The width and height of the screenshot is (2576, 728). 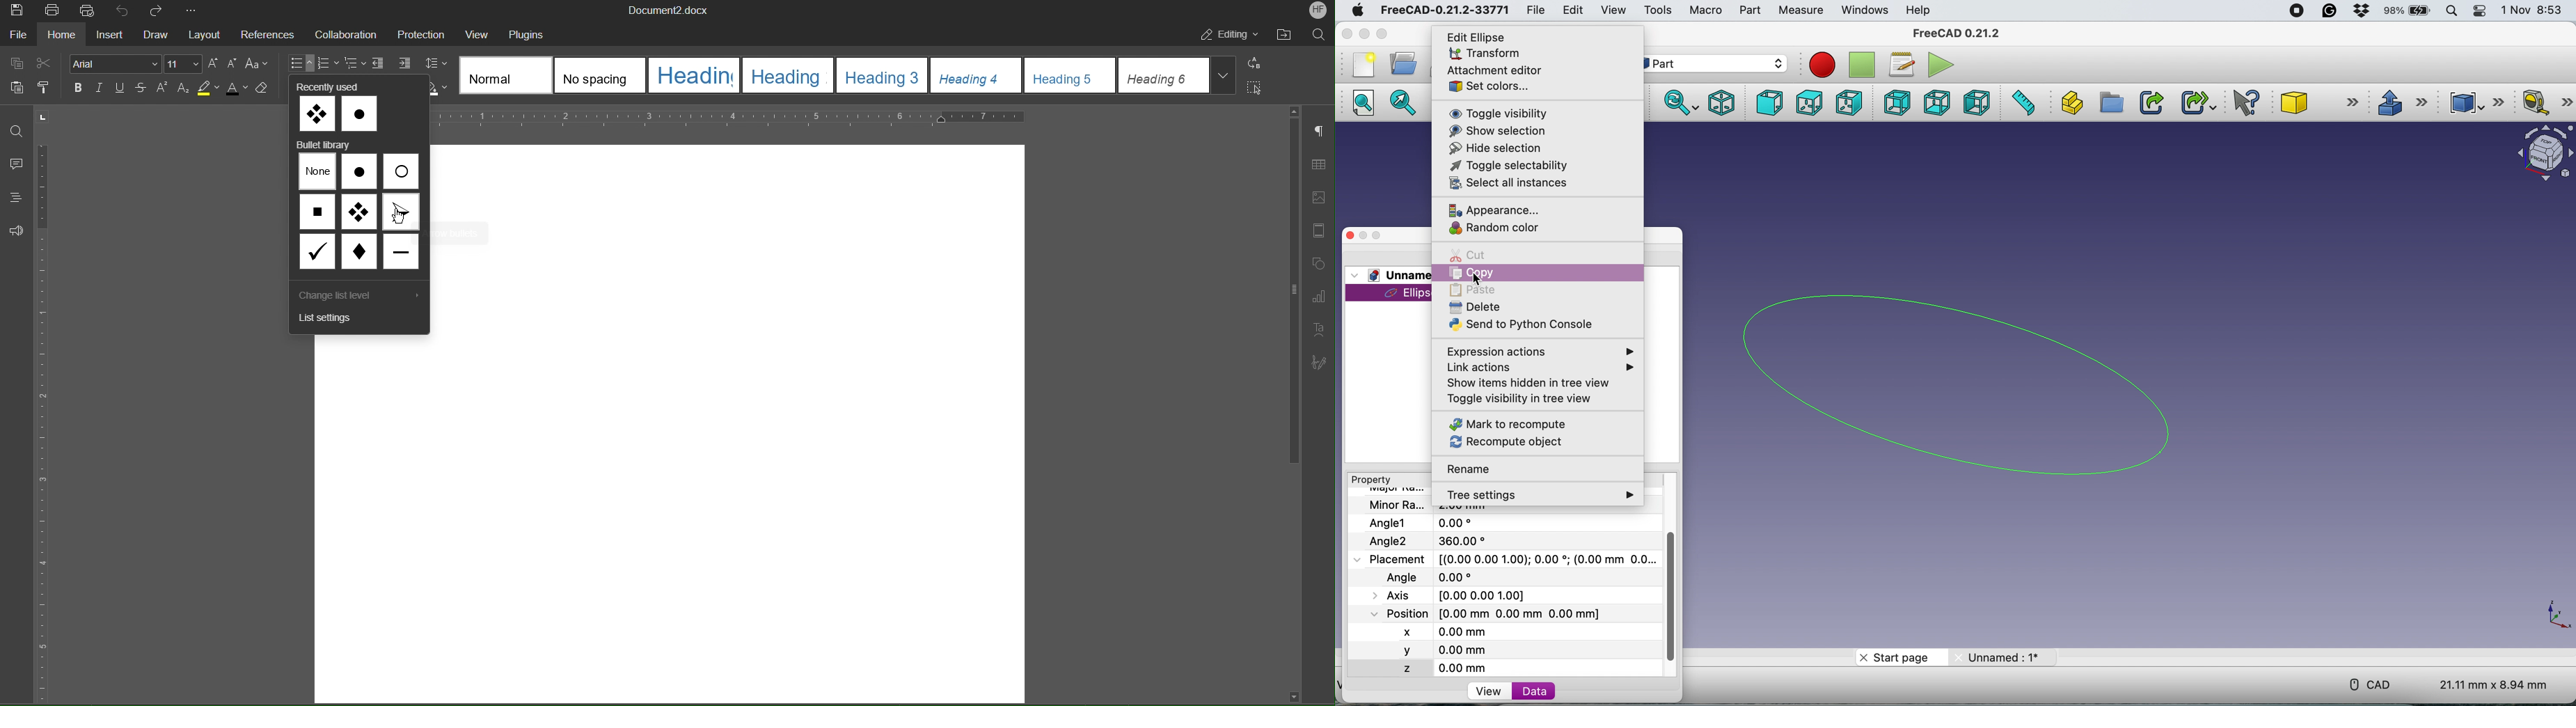 I want to click on Quick Print, so click(x=90, y=13).